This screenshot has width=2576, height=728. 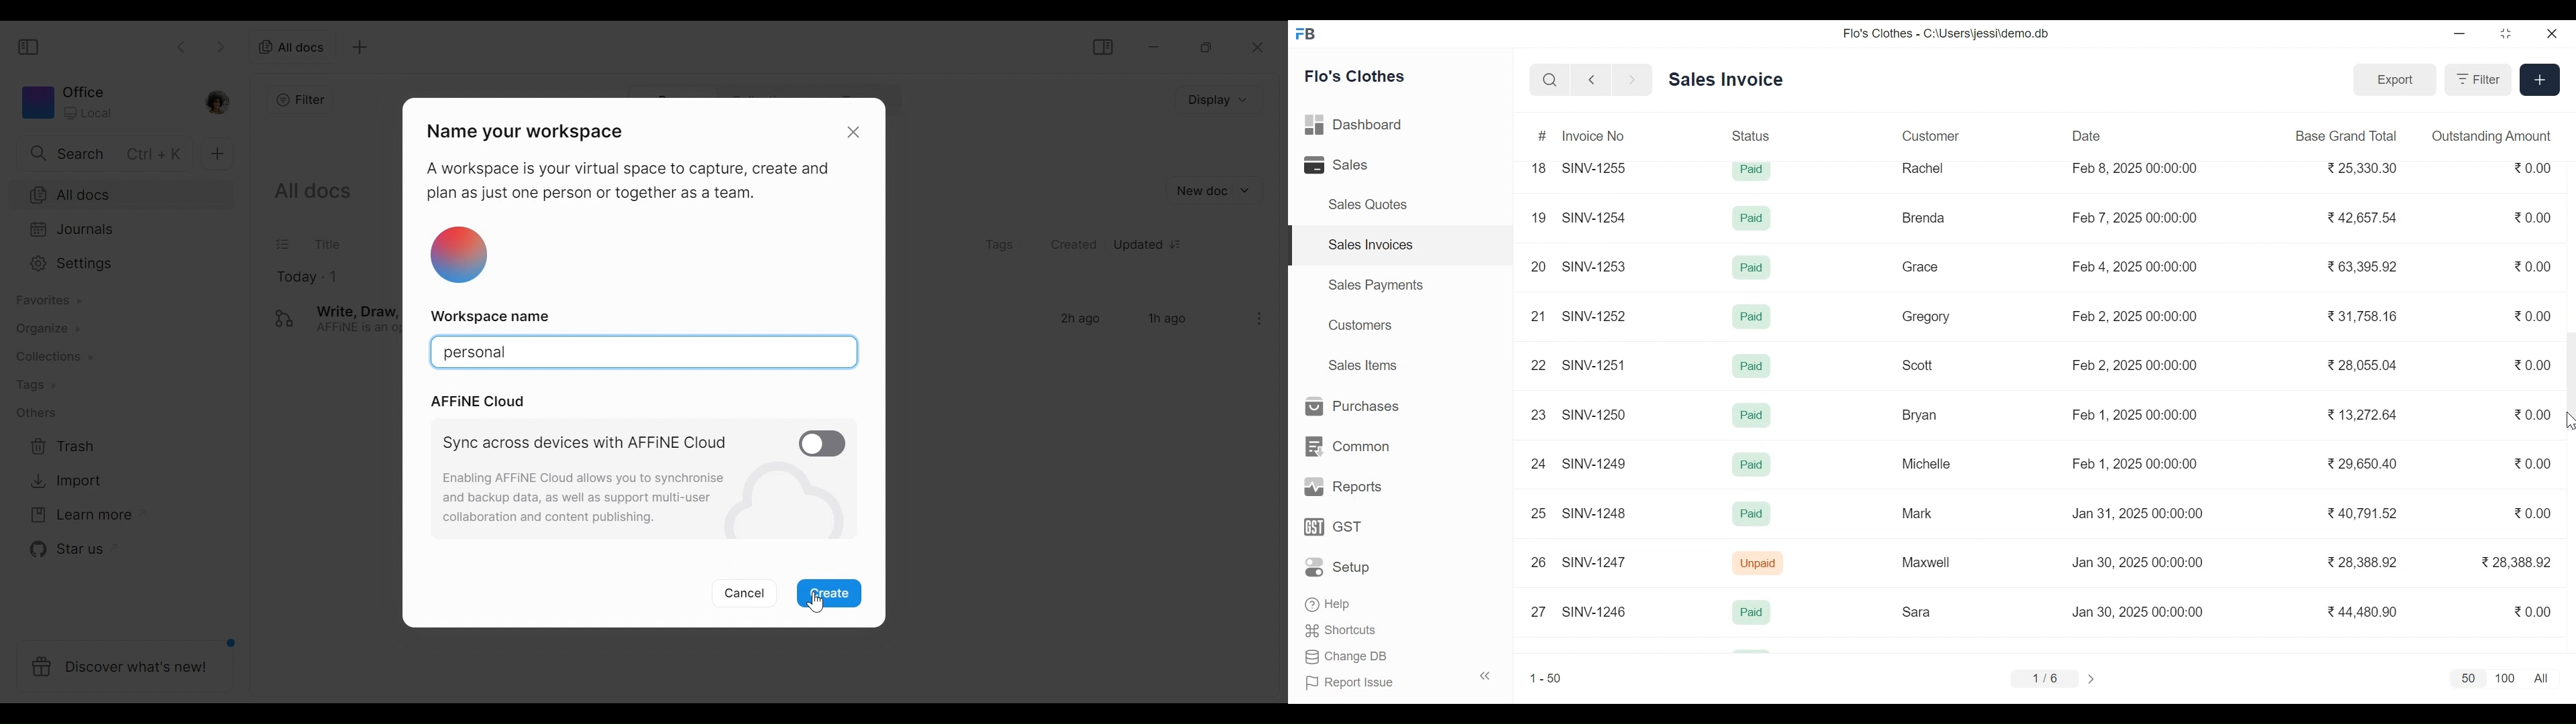 What do you see at coordinates (2135, 414) in the screenshot?
I see `Feb 1, 2025 00:00:00` at bounding box center [2135, 414].